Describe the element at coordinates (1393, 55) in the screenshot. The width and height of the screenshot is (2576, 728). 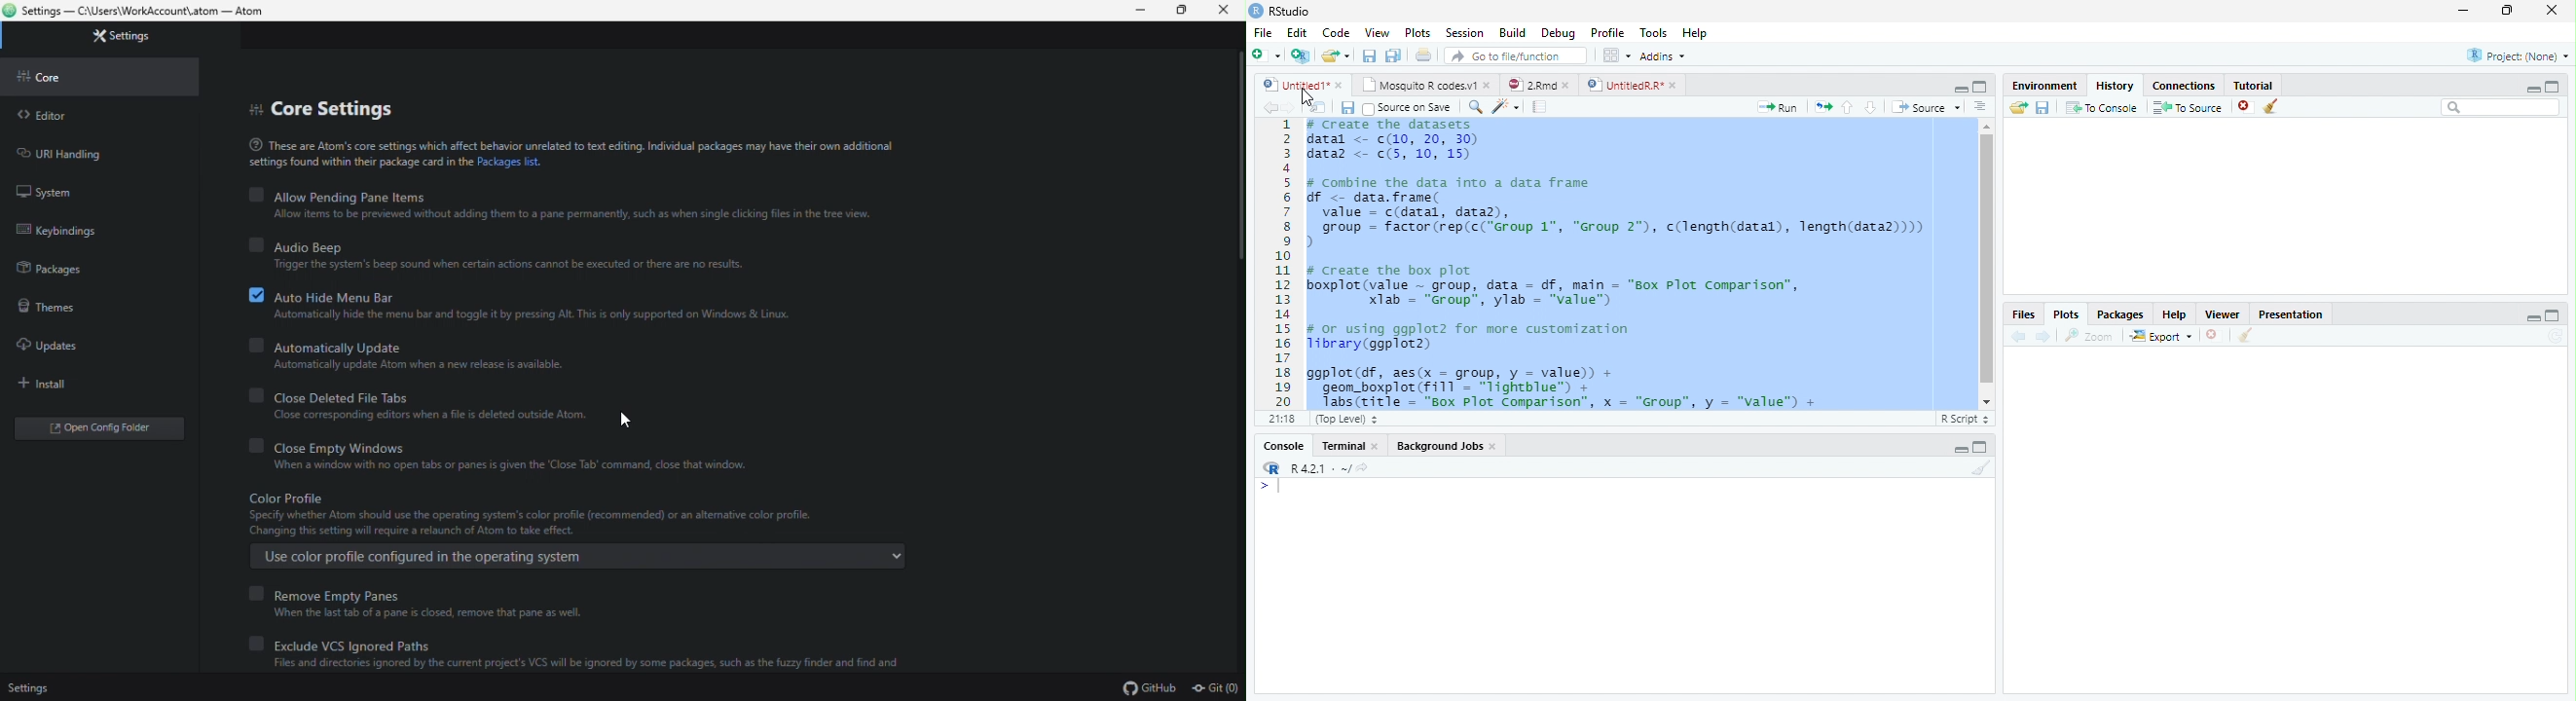
I see `Save all open documents` at that location.